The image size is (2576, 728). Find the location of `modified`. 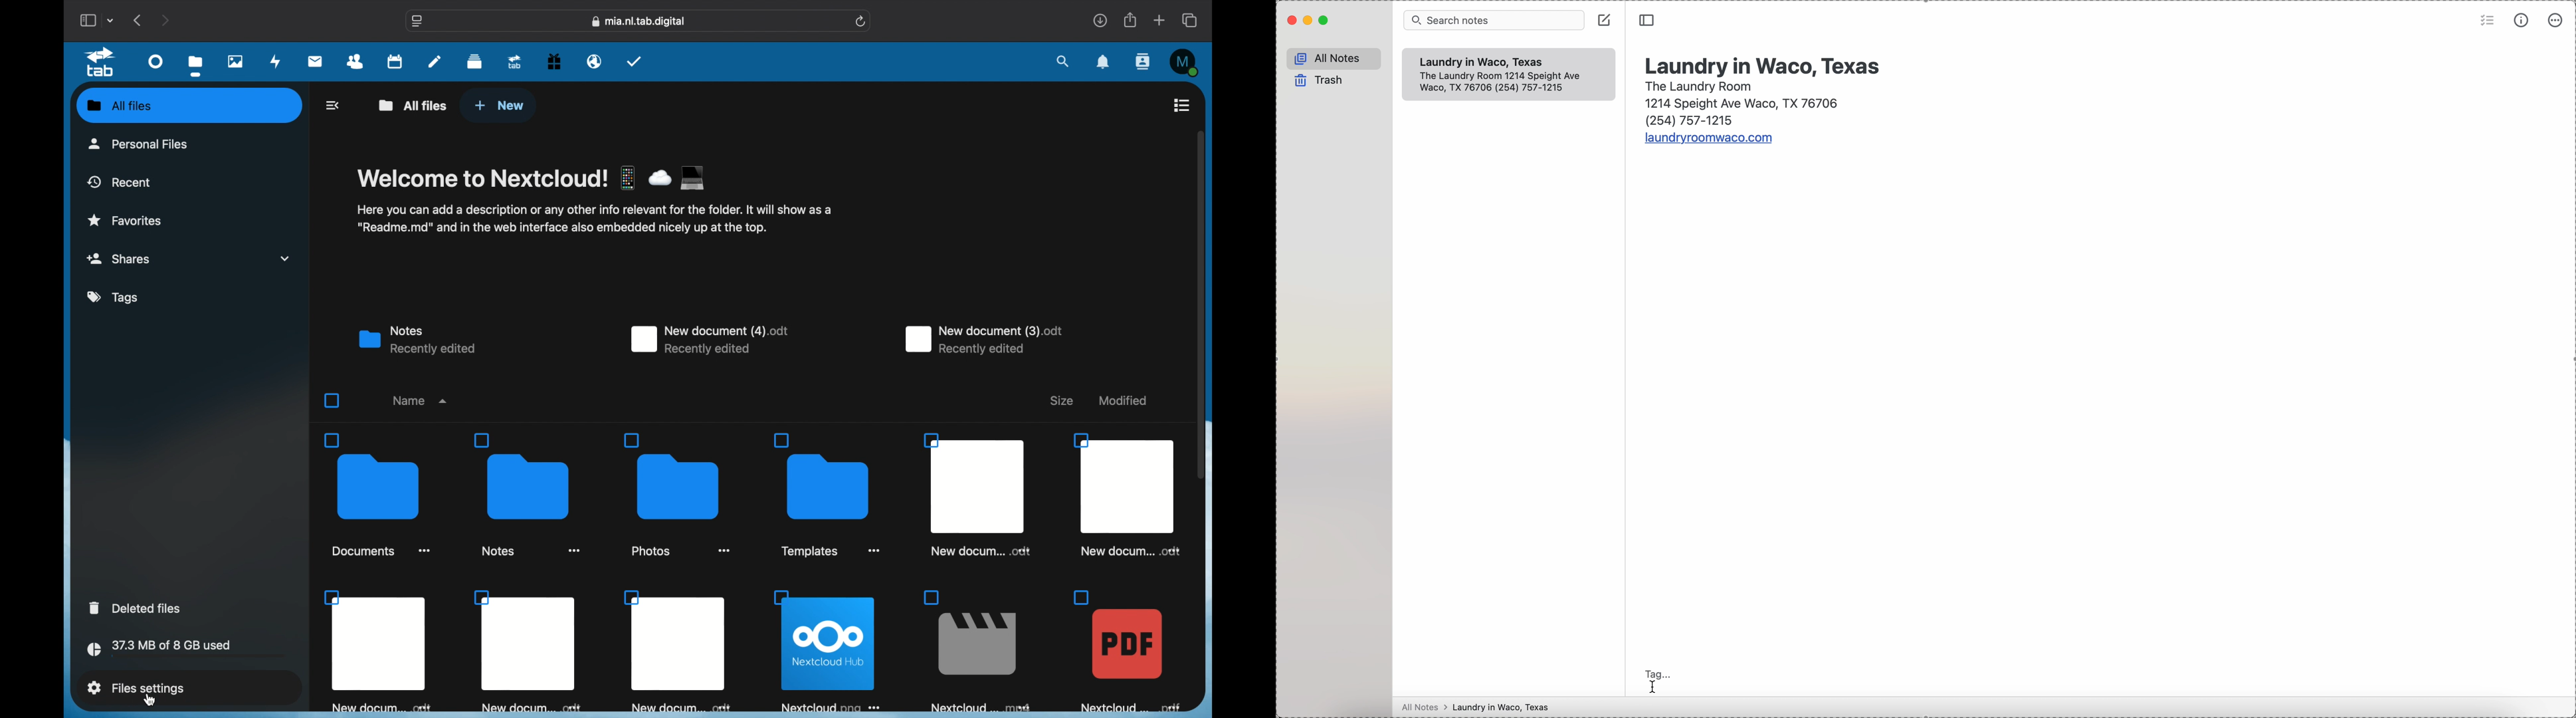

modified is located at coordinates (1123, 401).